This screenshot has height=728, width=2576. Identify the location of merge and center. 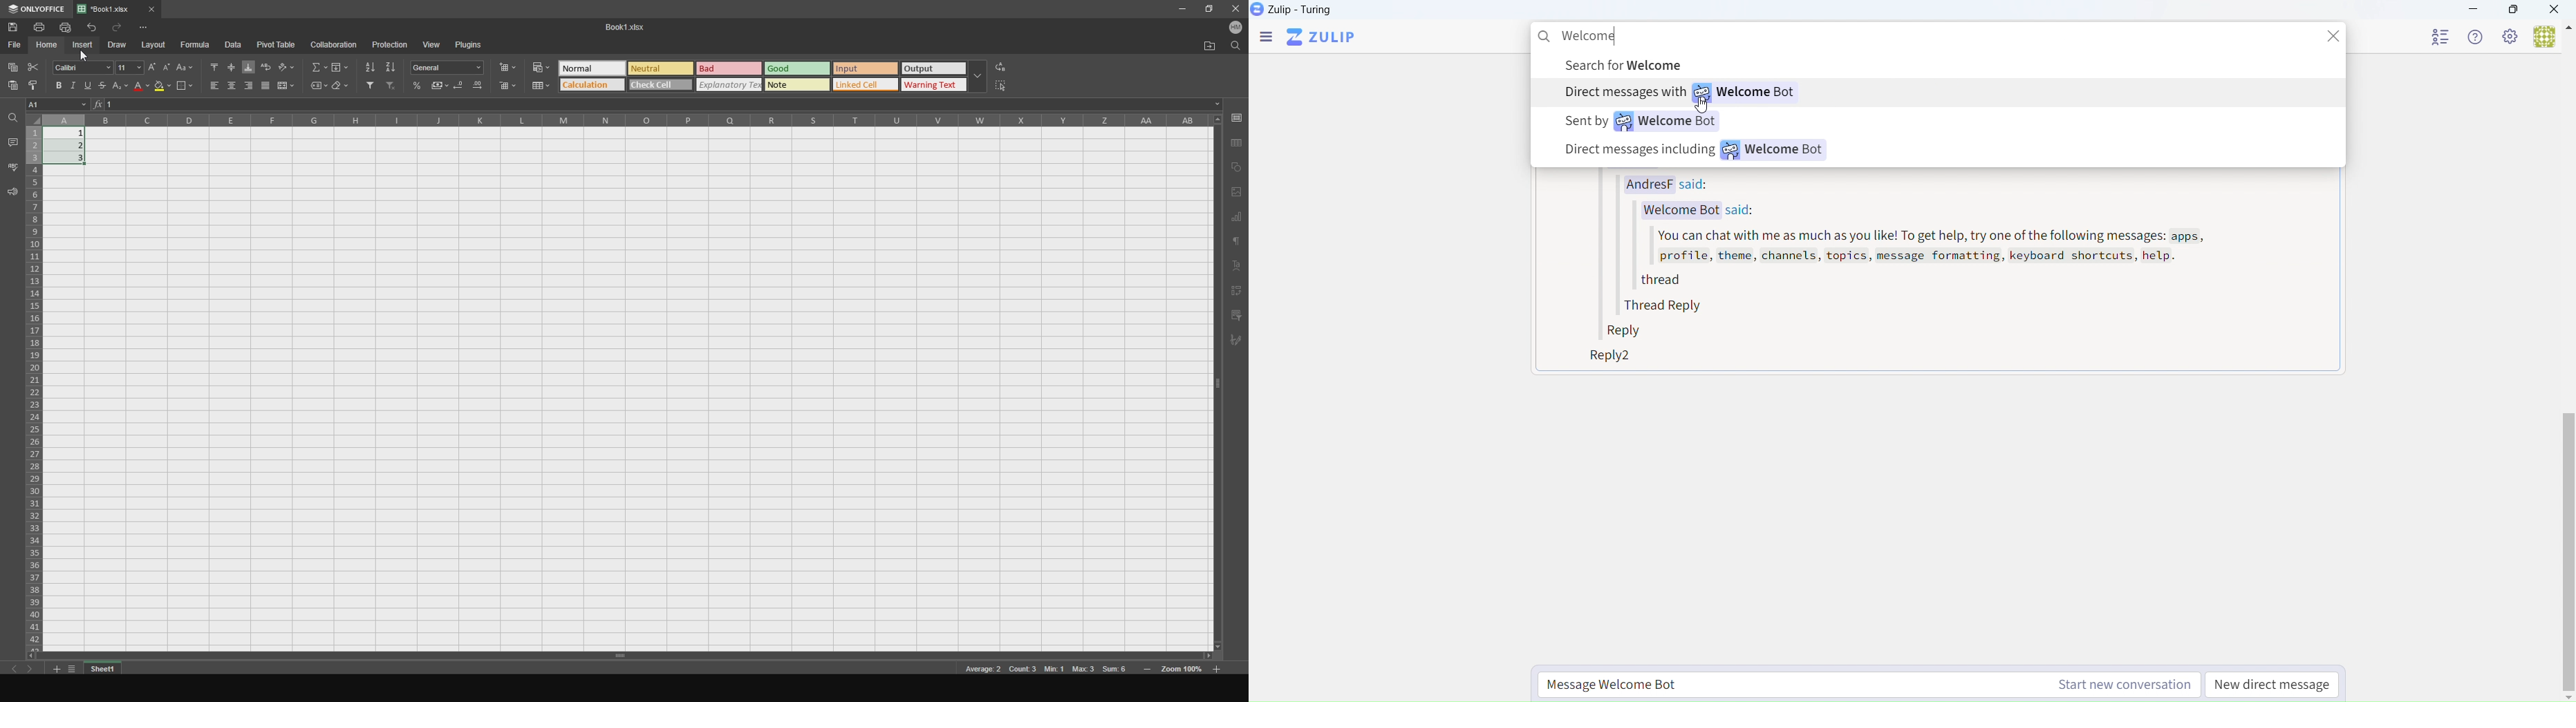
(288, 86).